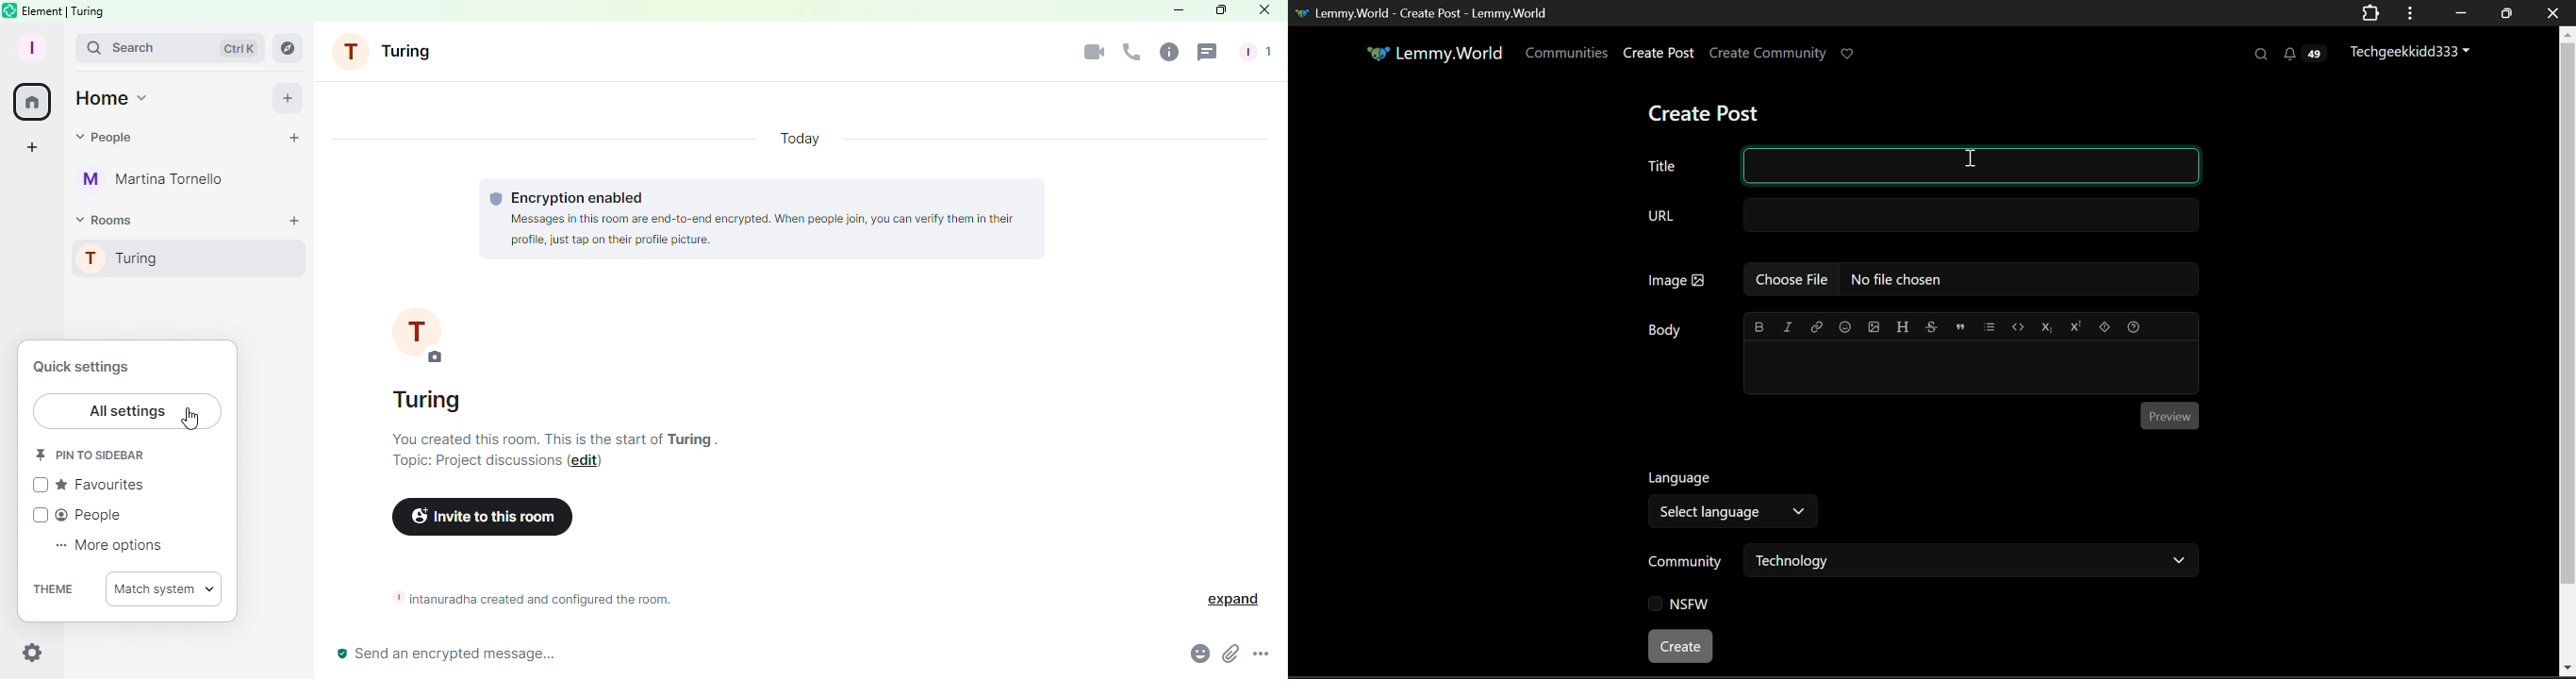 This screenshot has height=700, width=2576. I want to click on Turing, so click(181, 256).